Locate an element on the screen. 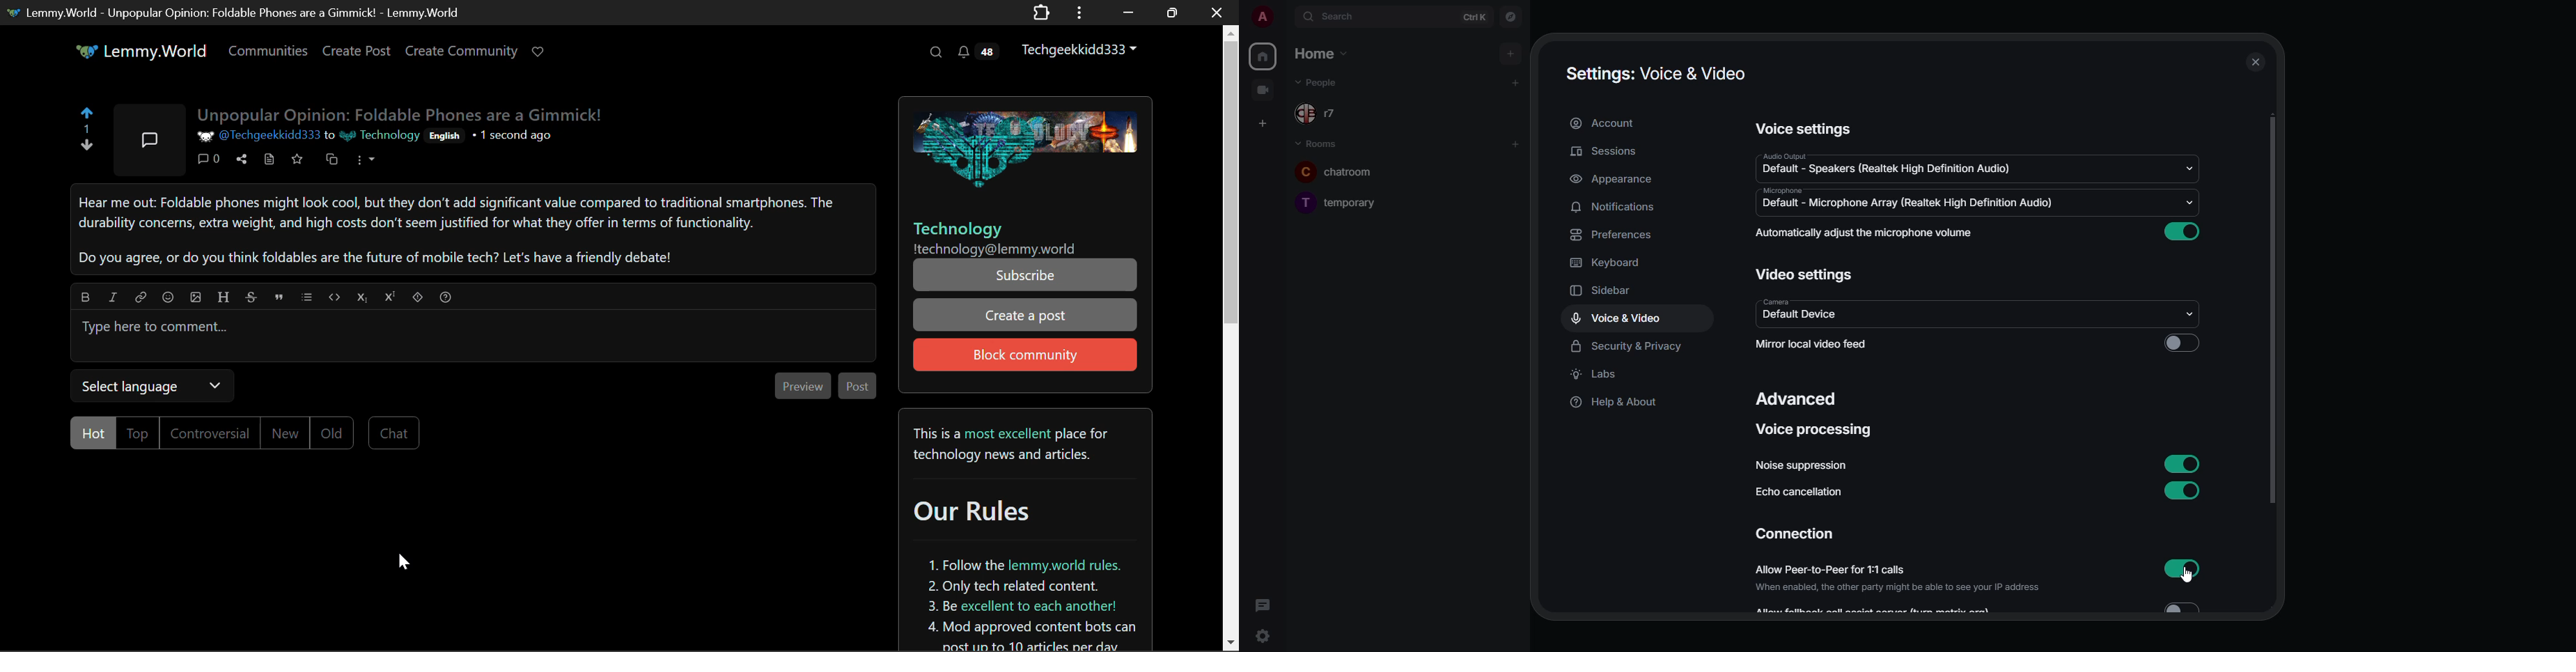 This screenshot has width=2576, height=672. Technology is located at coordinates (379, 137).